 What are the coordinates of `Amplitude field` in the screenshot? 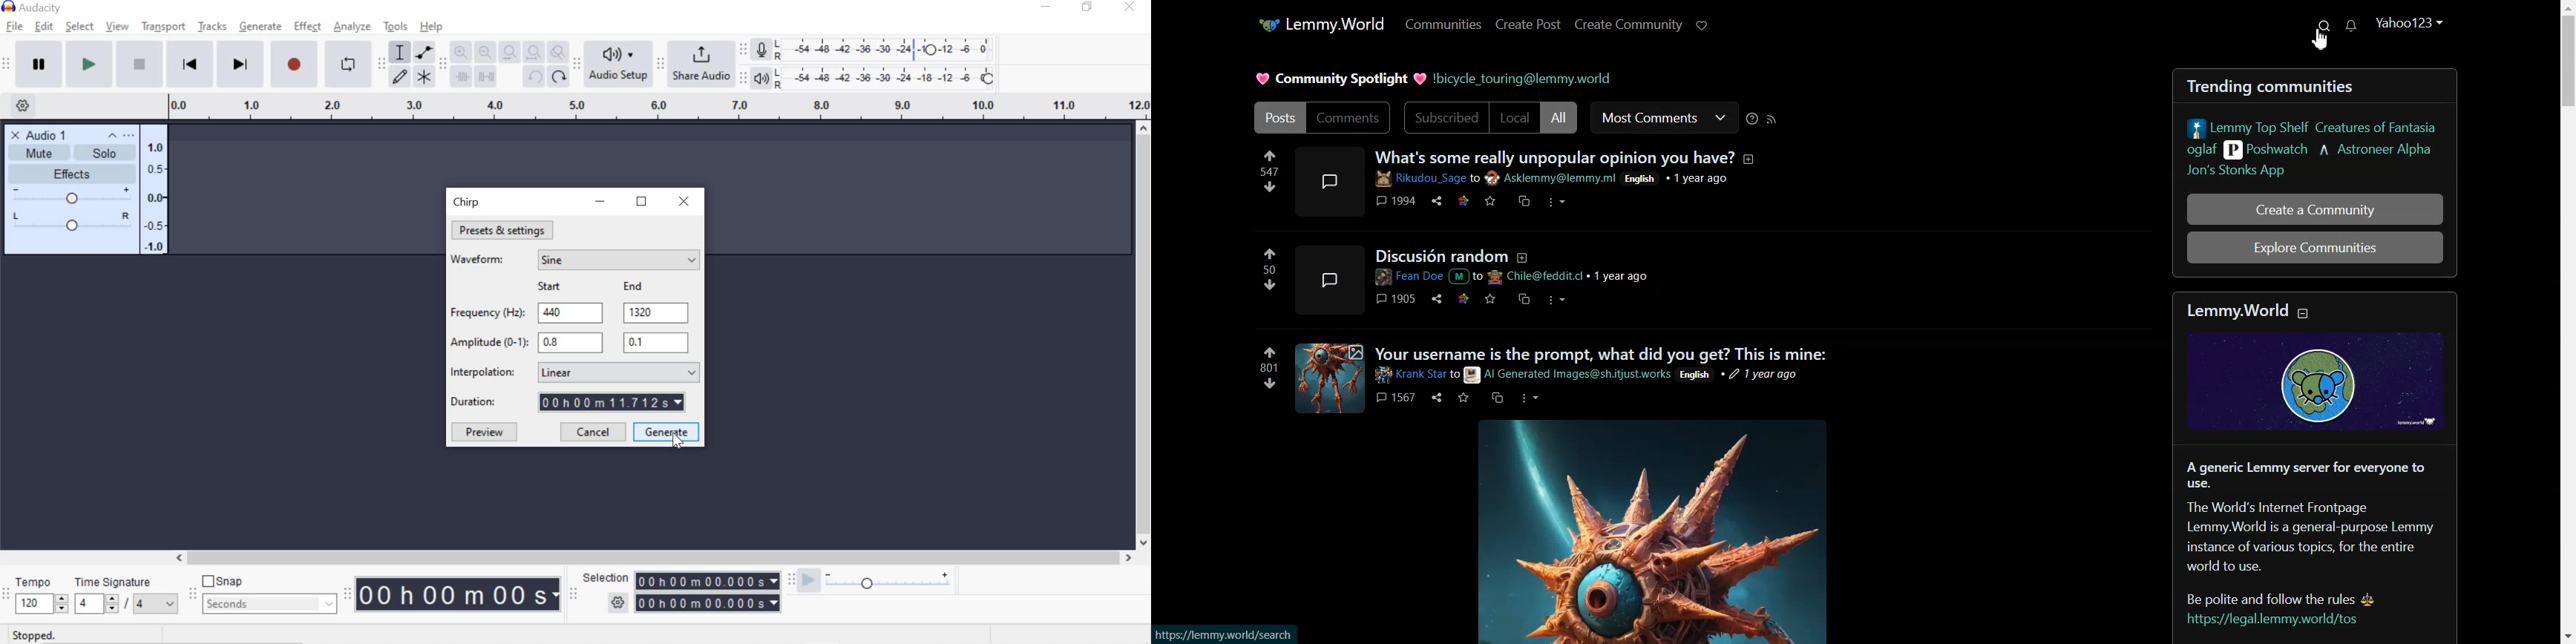 It's located at (570, 343).